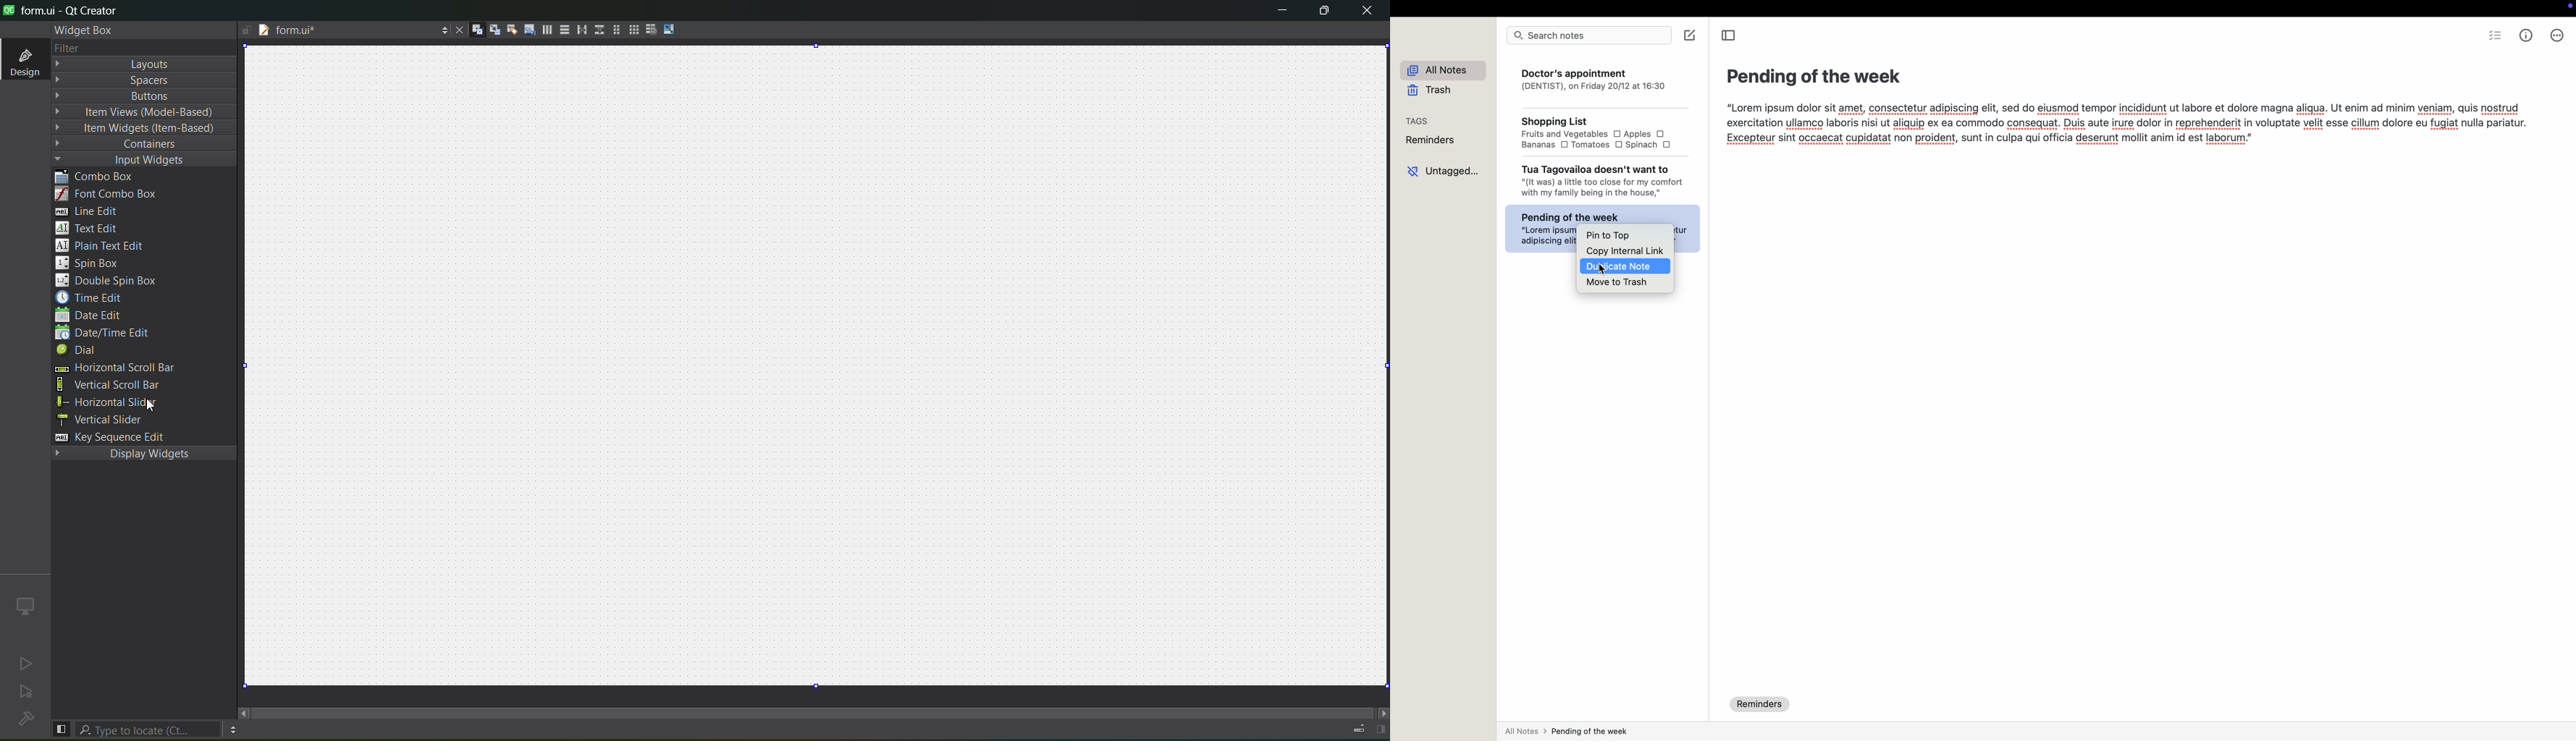 The width and height of the screenshot is (2576, 756). Describe the element at coordinates (1590, 36) in the screenshot. I see `search notes` at that location.